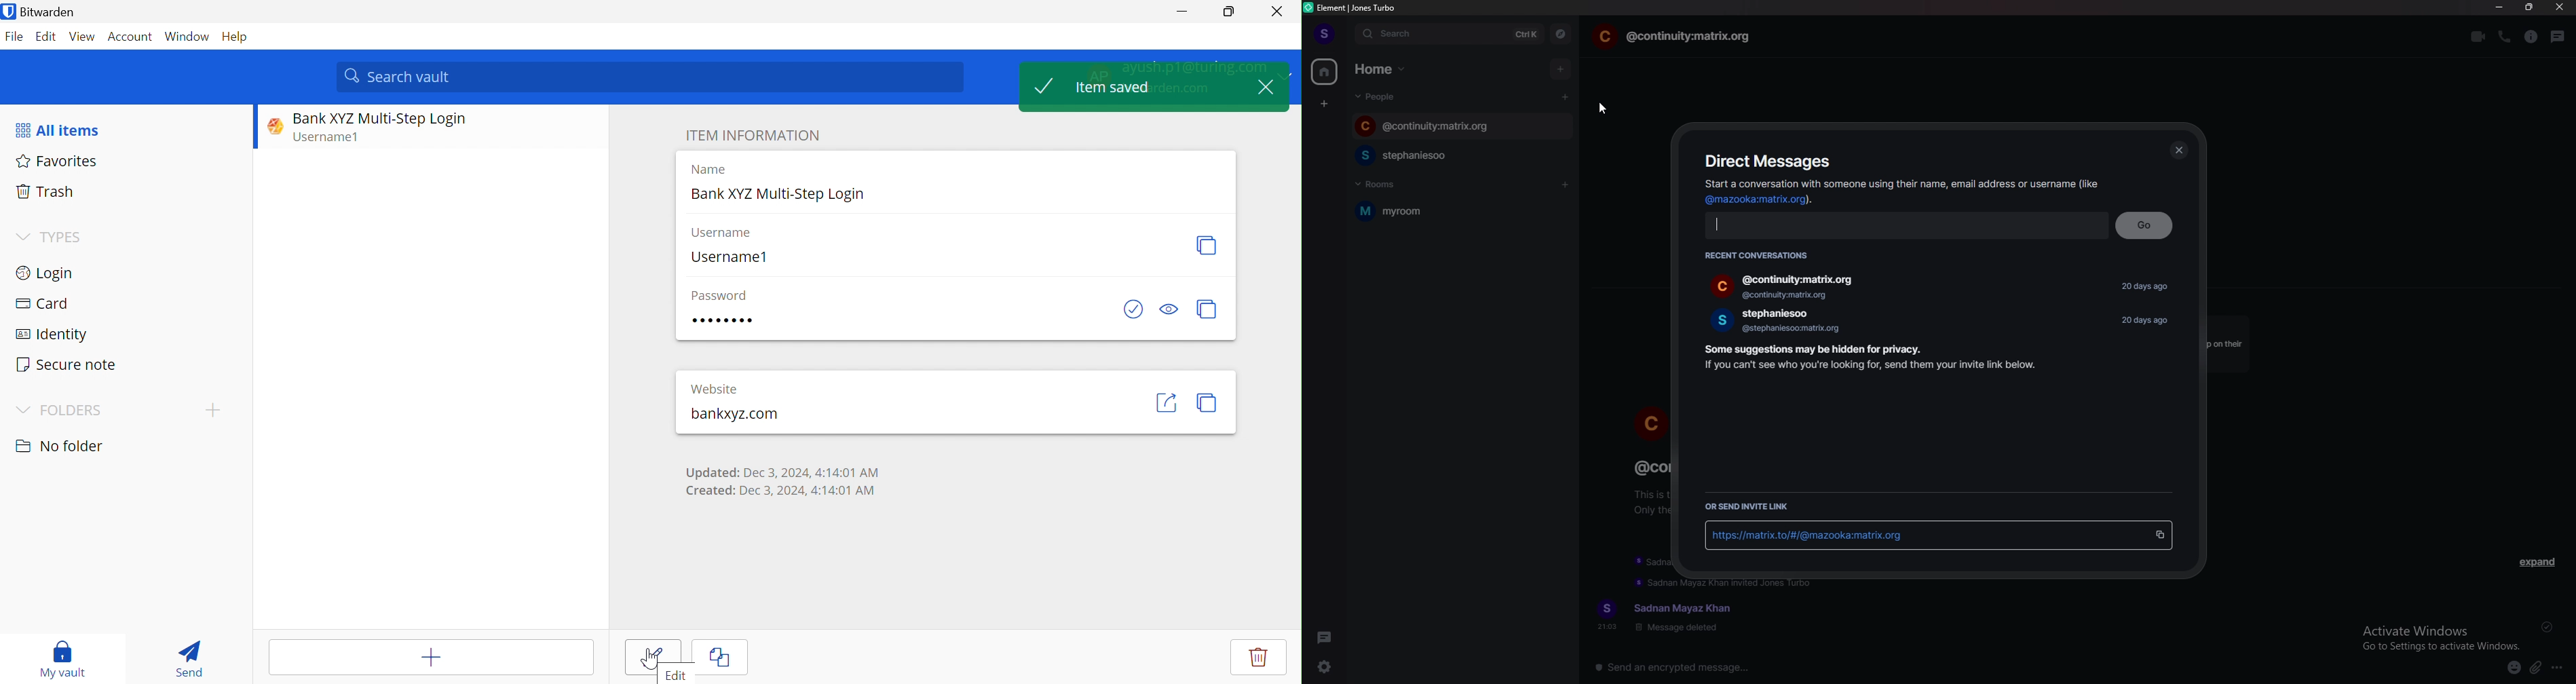 The width and height of the screenshot is (2576, 700). I want to click on text, so click(1668, 617).